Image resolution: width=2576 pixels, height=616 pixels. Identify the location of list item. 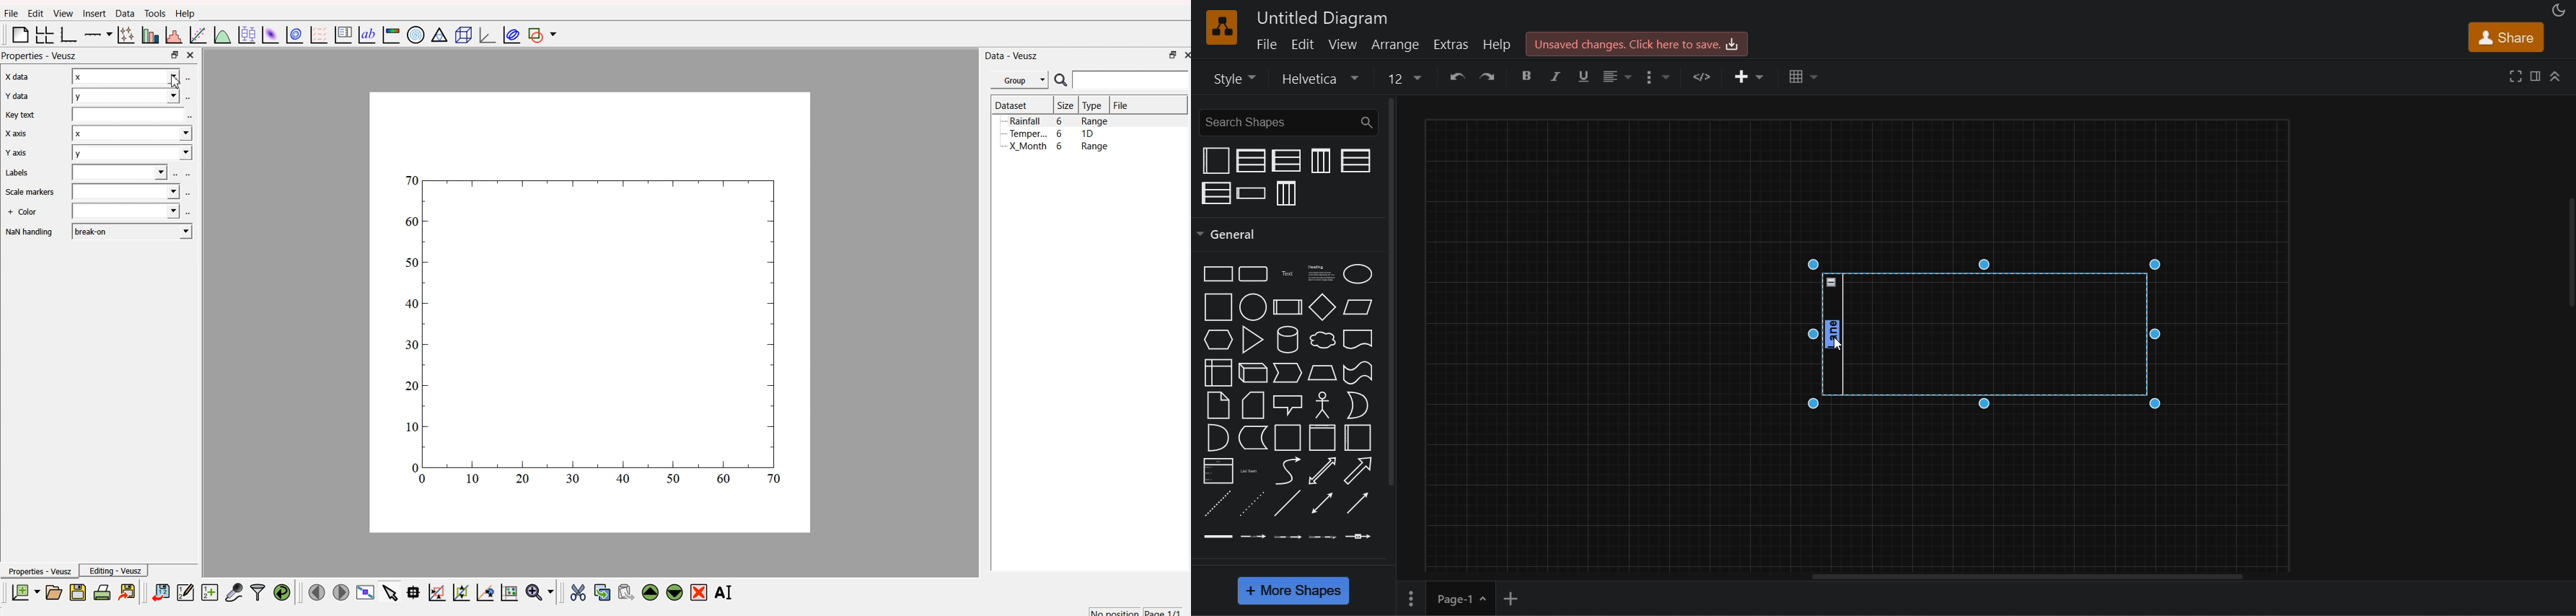
(1250, 472).